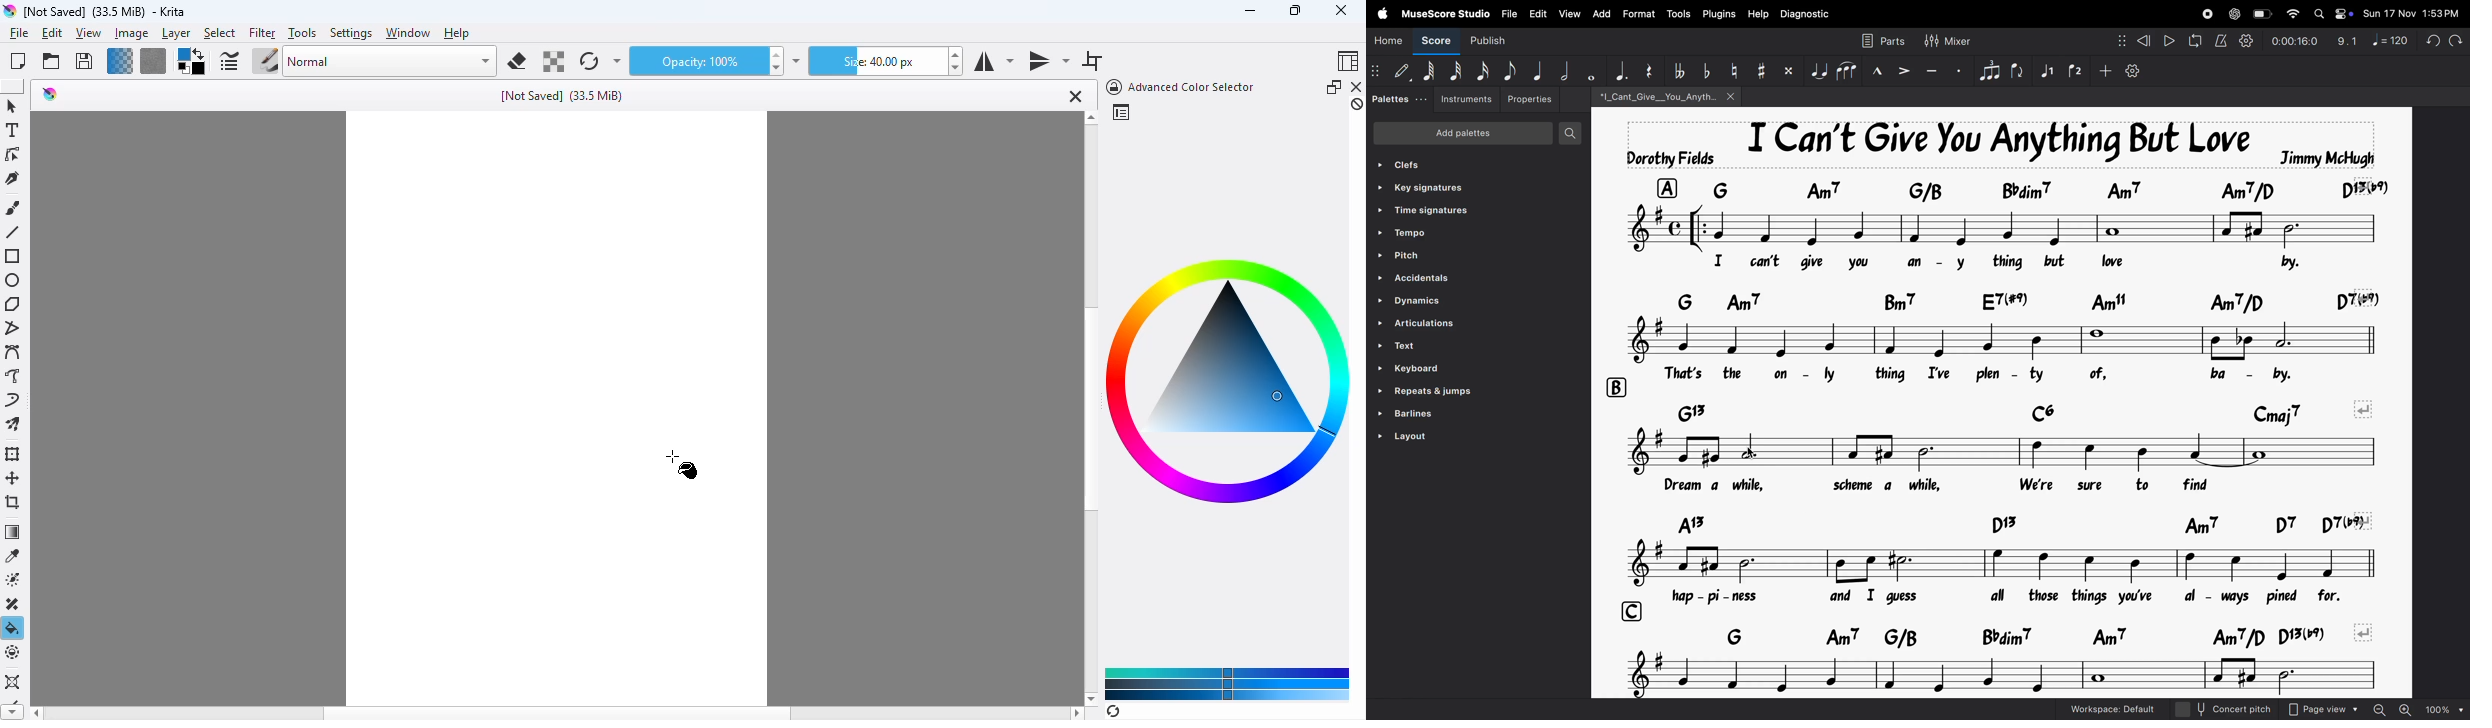  I want to click on nodes, so click(2117, 39).